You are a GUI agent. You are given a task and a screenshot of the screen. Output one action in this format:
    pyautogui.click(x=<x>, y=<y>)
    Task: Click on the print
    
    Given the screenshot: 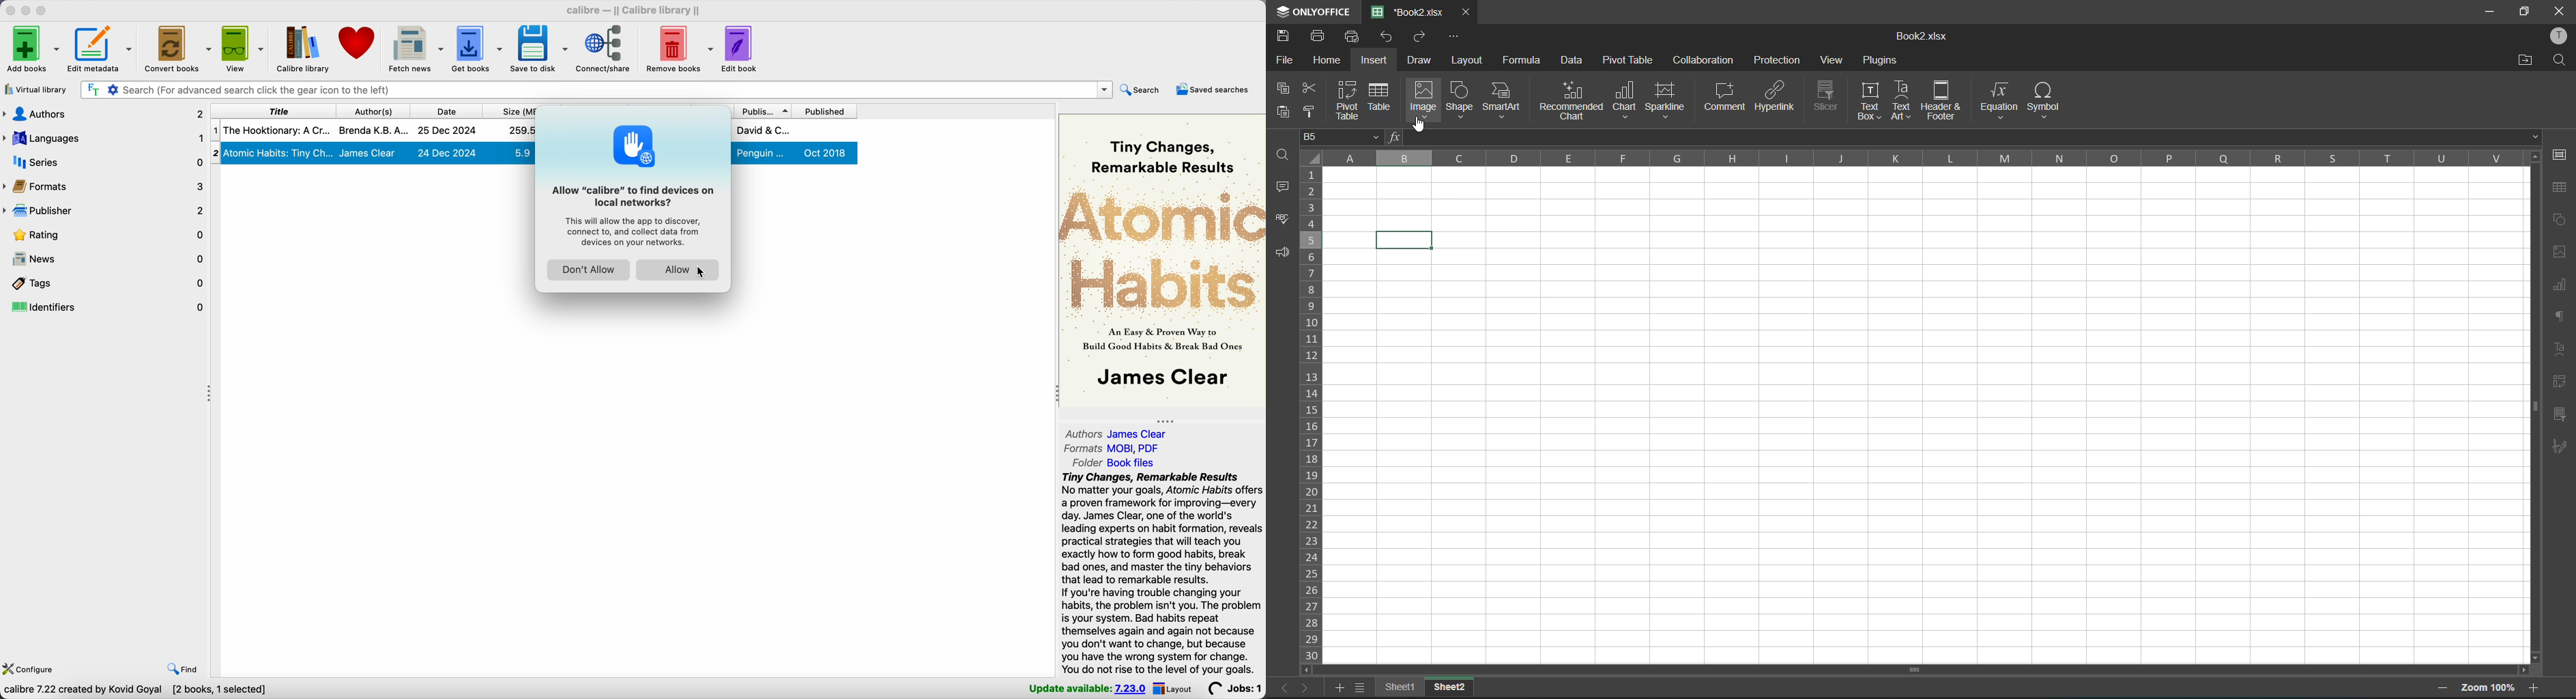 What is the action you would take?
    pyautogui.click(x=1322, y=36)
    